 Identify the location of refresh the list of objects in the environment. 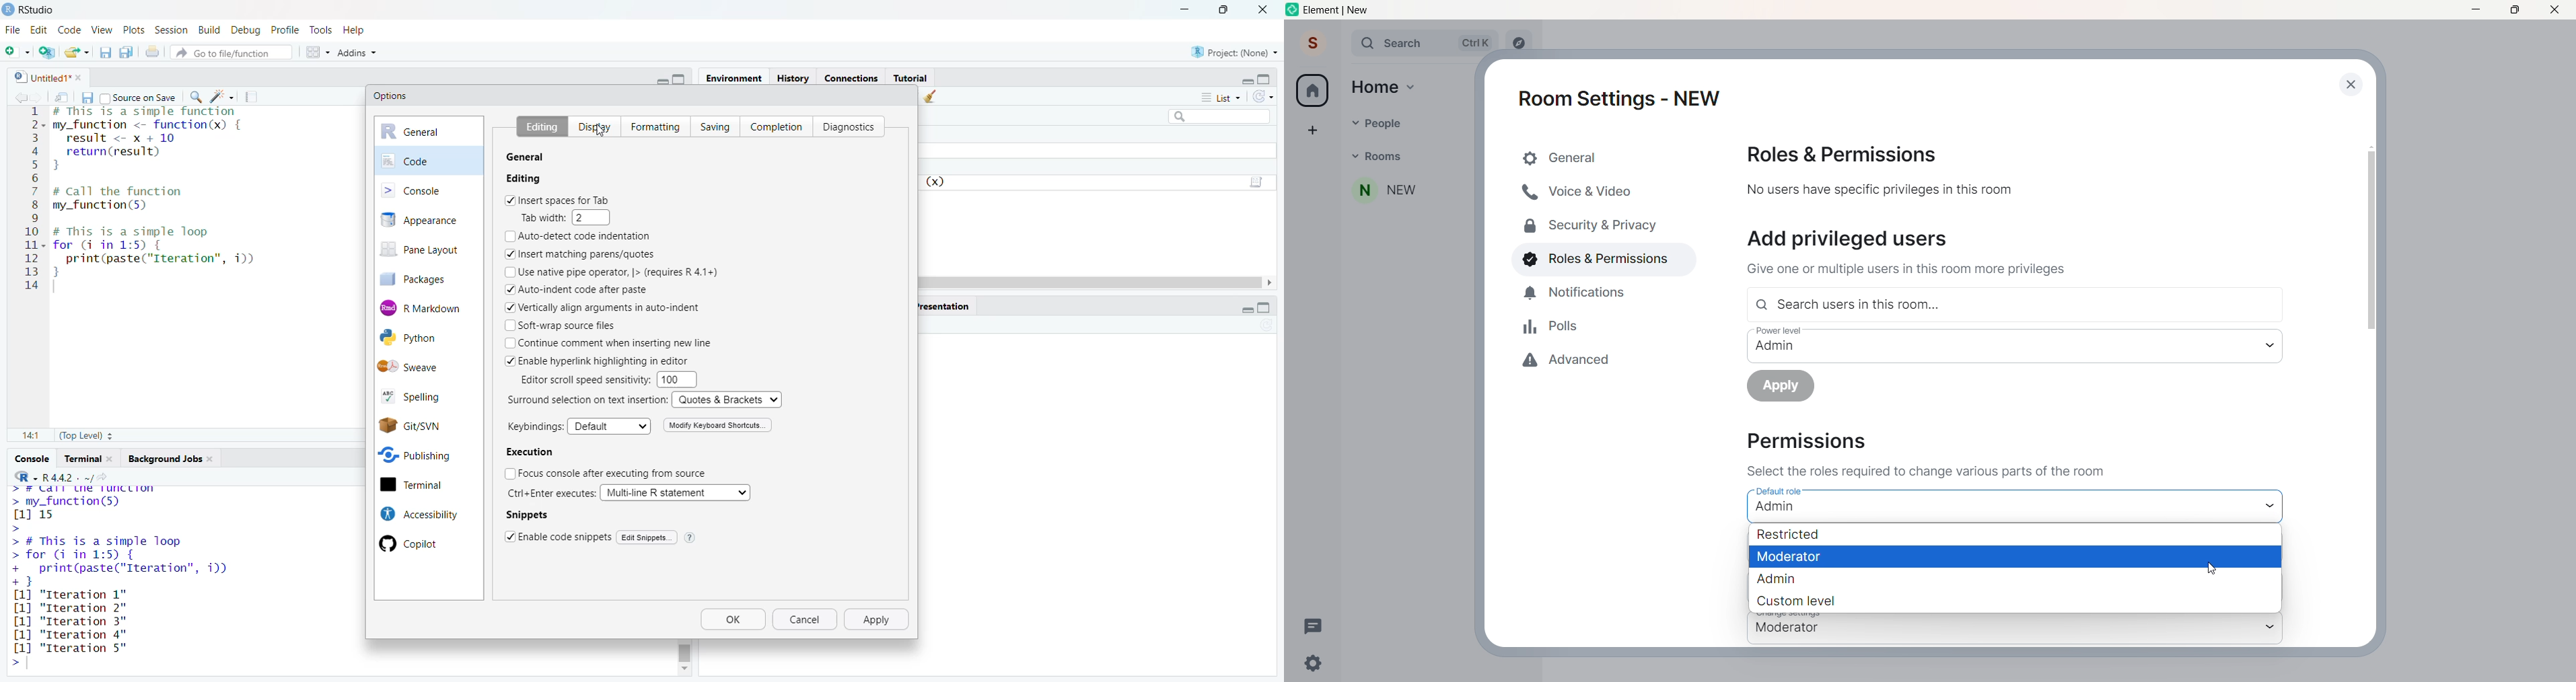
(1270, 98).